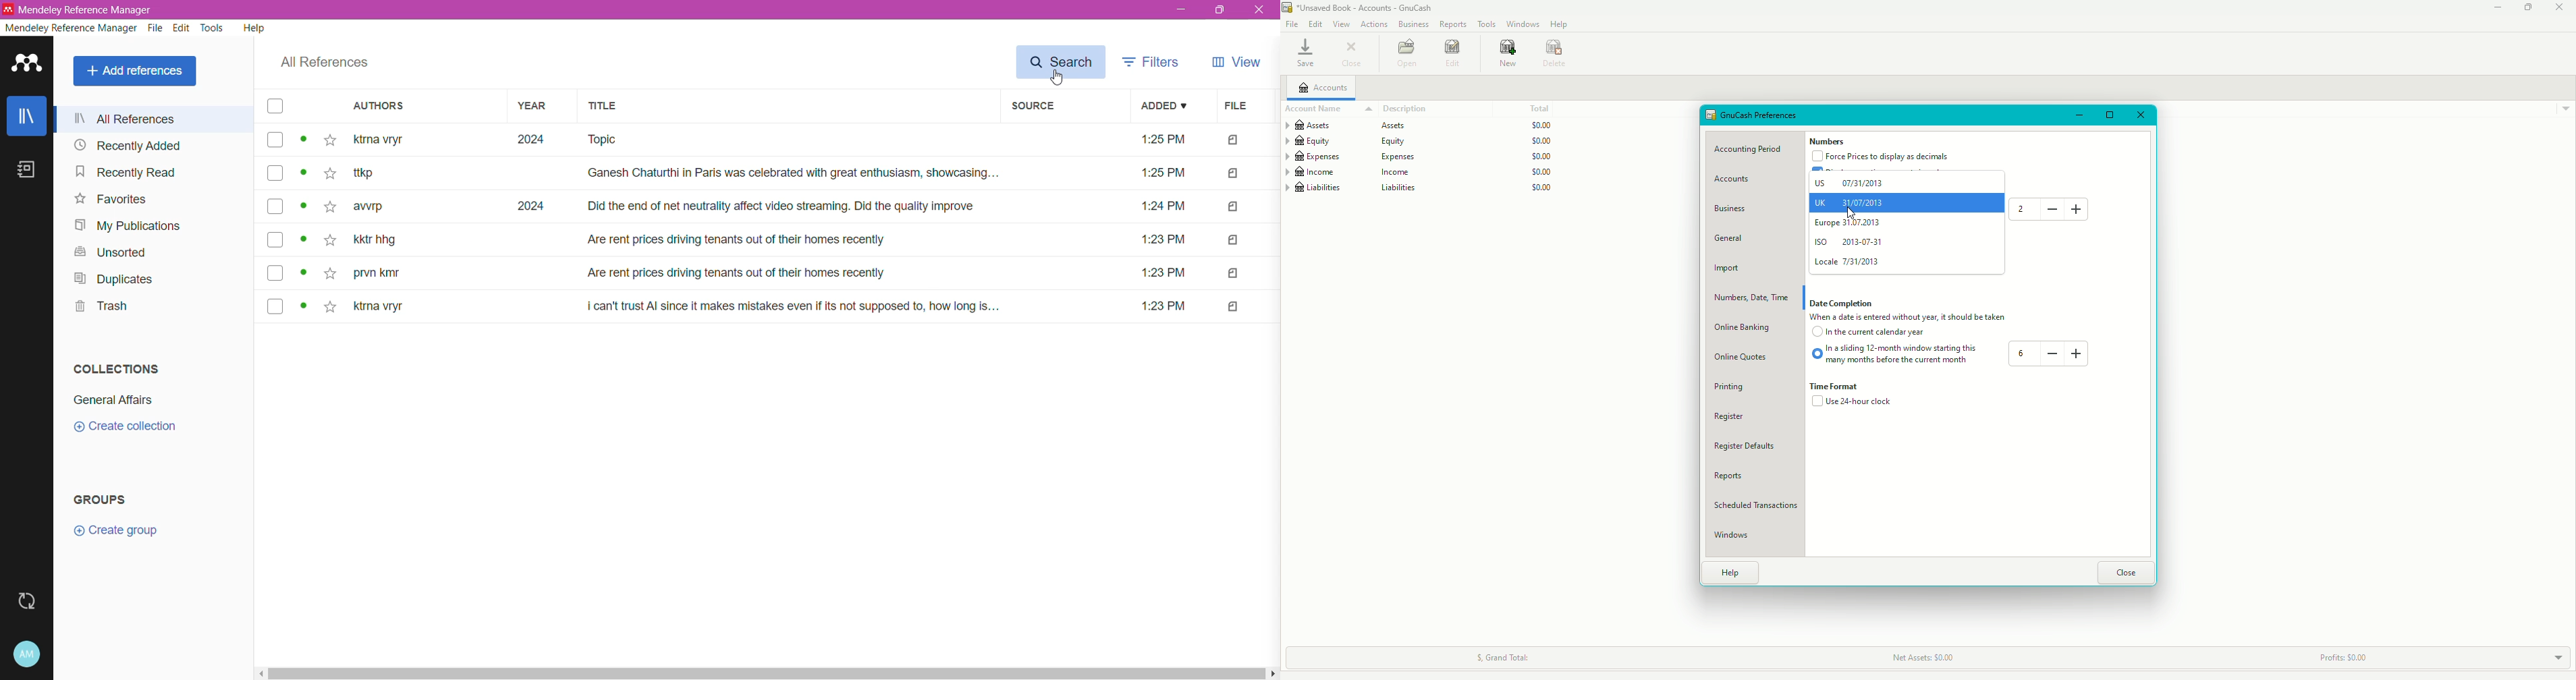  Describe the element at coordinates (777, 142) in the screenshot. I see `7 kta vryr 2024 Topic 1:25PM` at that location.